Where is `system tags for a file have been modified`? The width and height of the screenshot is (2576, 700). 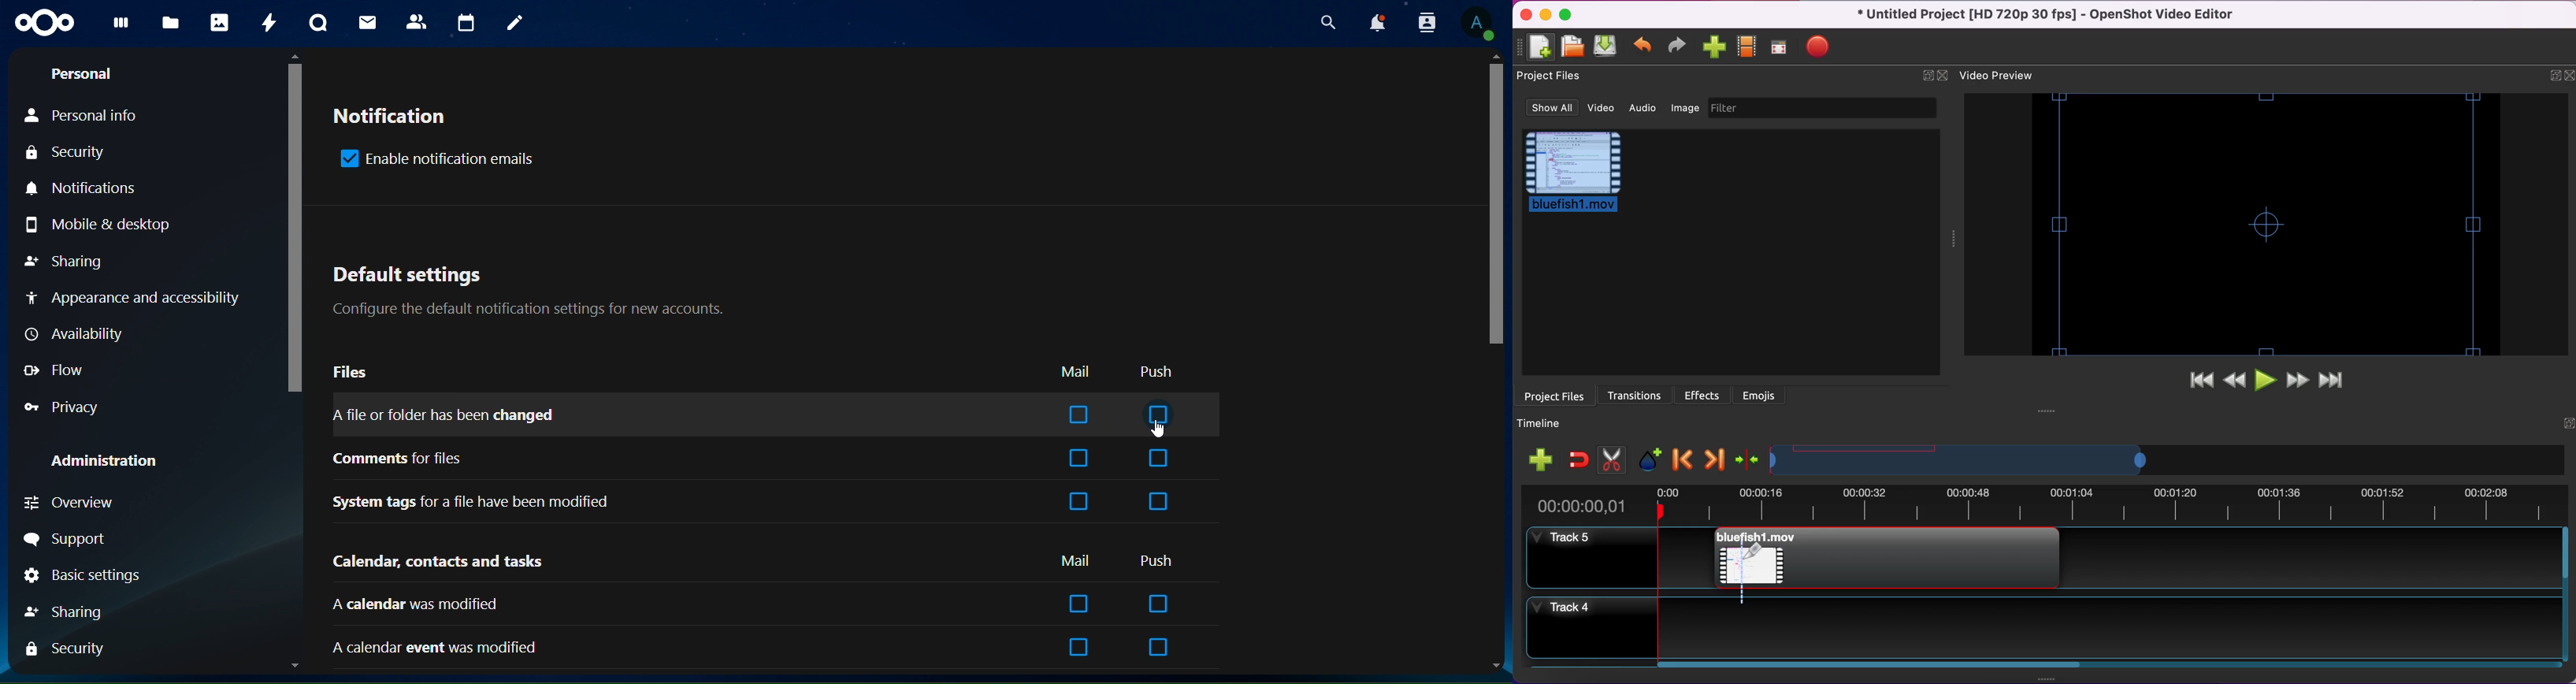
system tags for a file have been modified is located at coordinates (477, 501).